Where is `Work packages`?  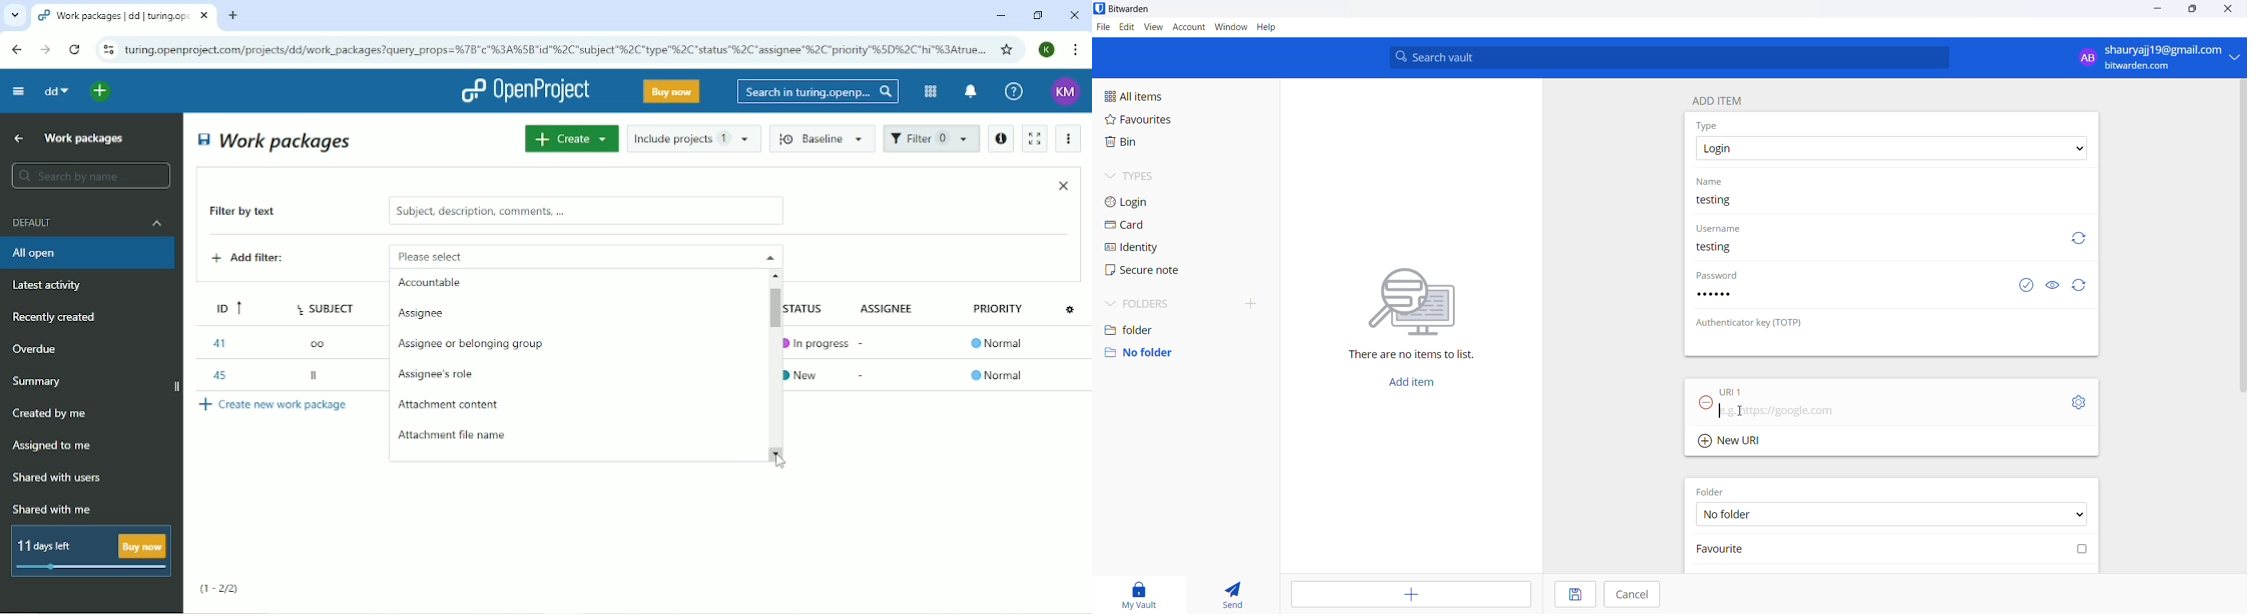
Work packages is located at coordinates (276, 140).